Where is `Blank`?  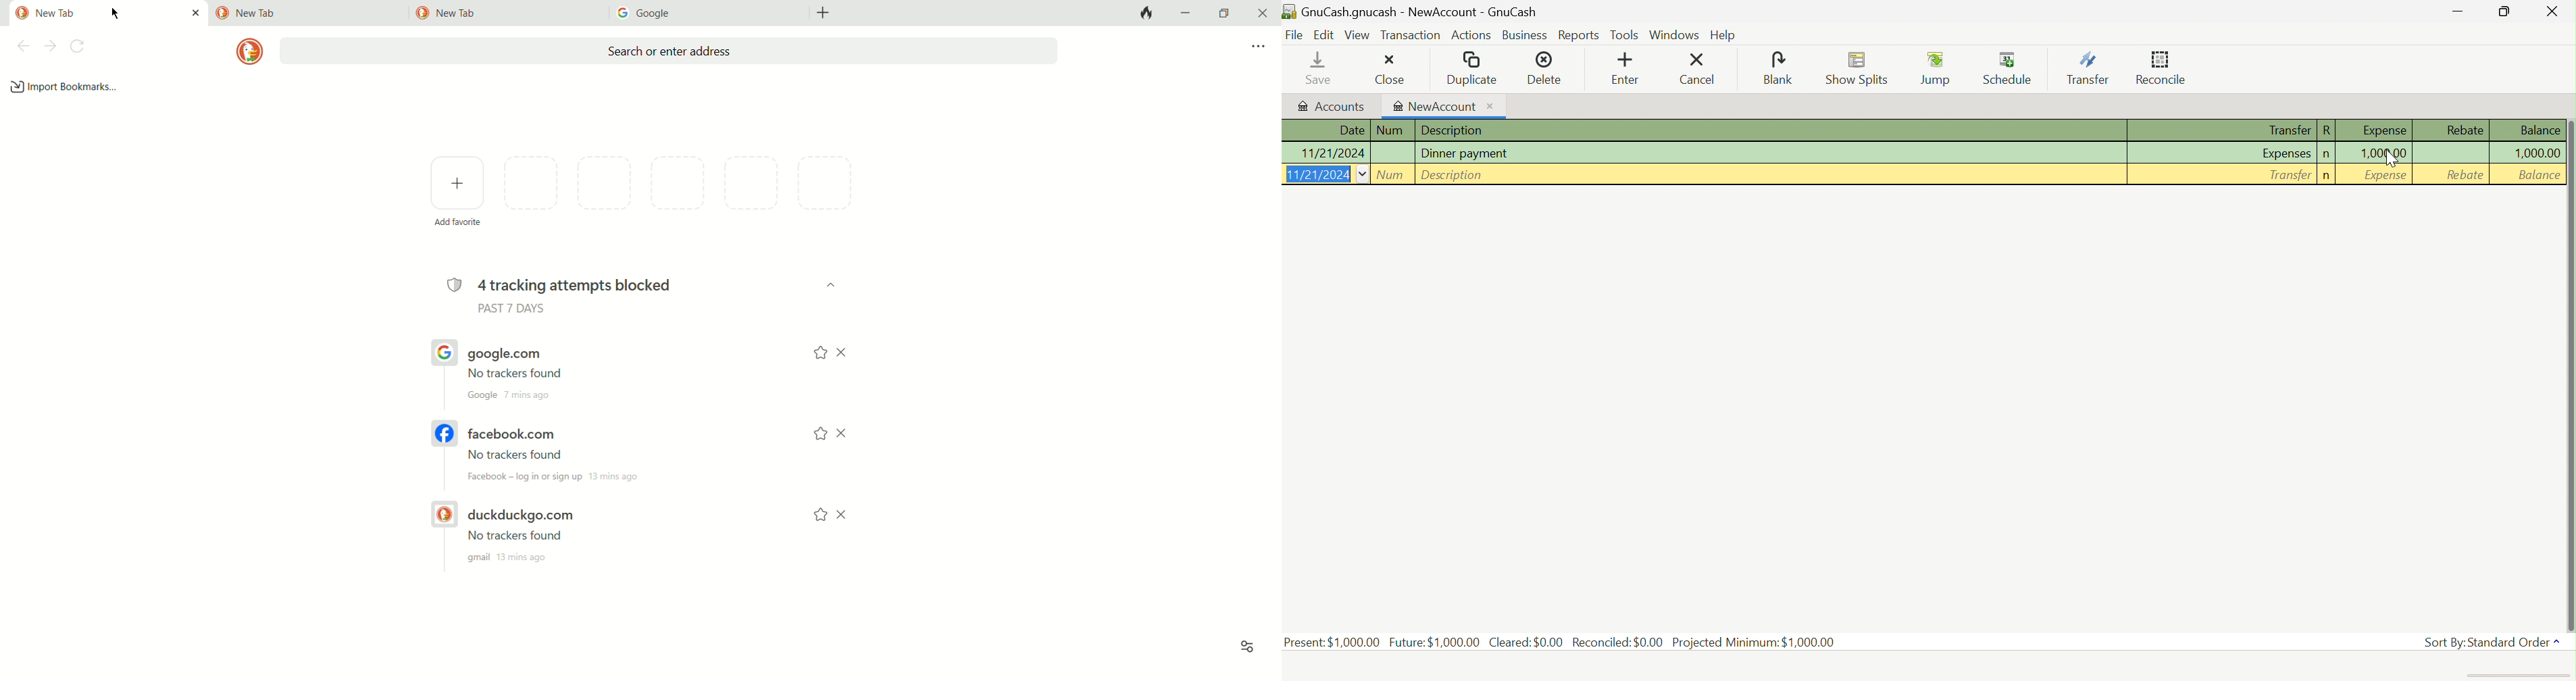
Blank is located at coordinates (1778, 68).